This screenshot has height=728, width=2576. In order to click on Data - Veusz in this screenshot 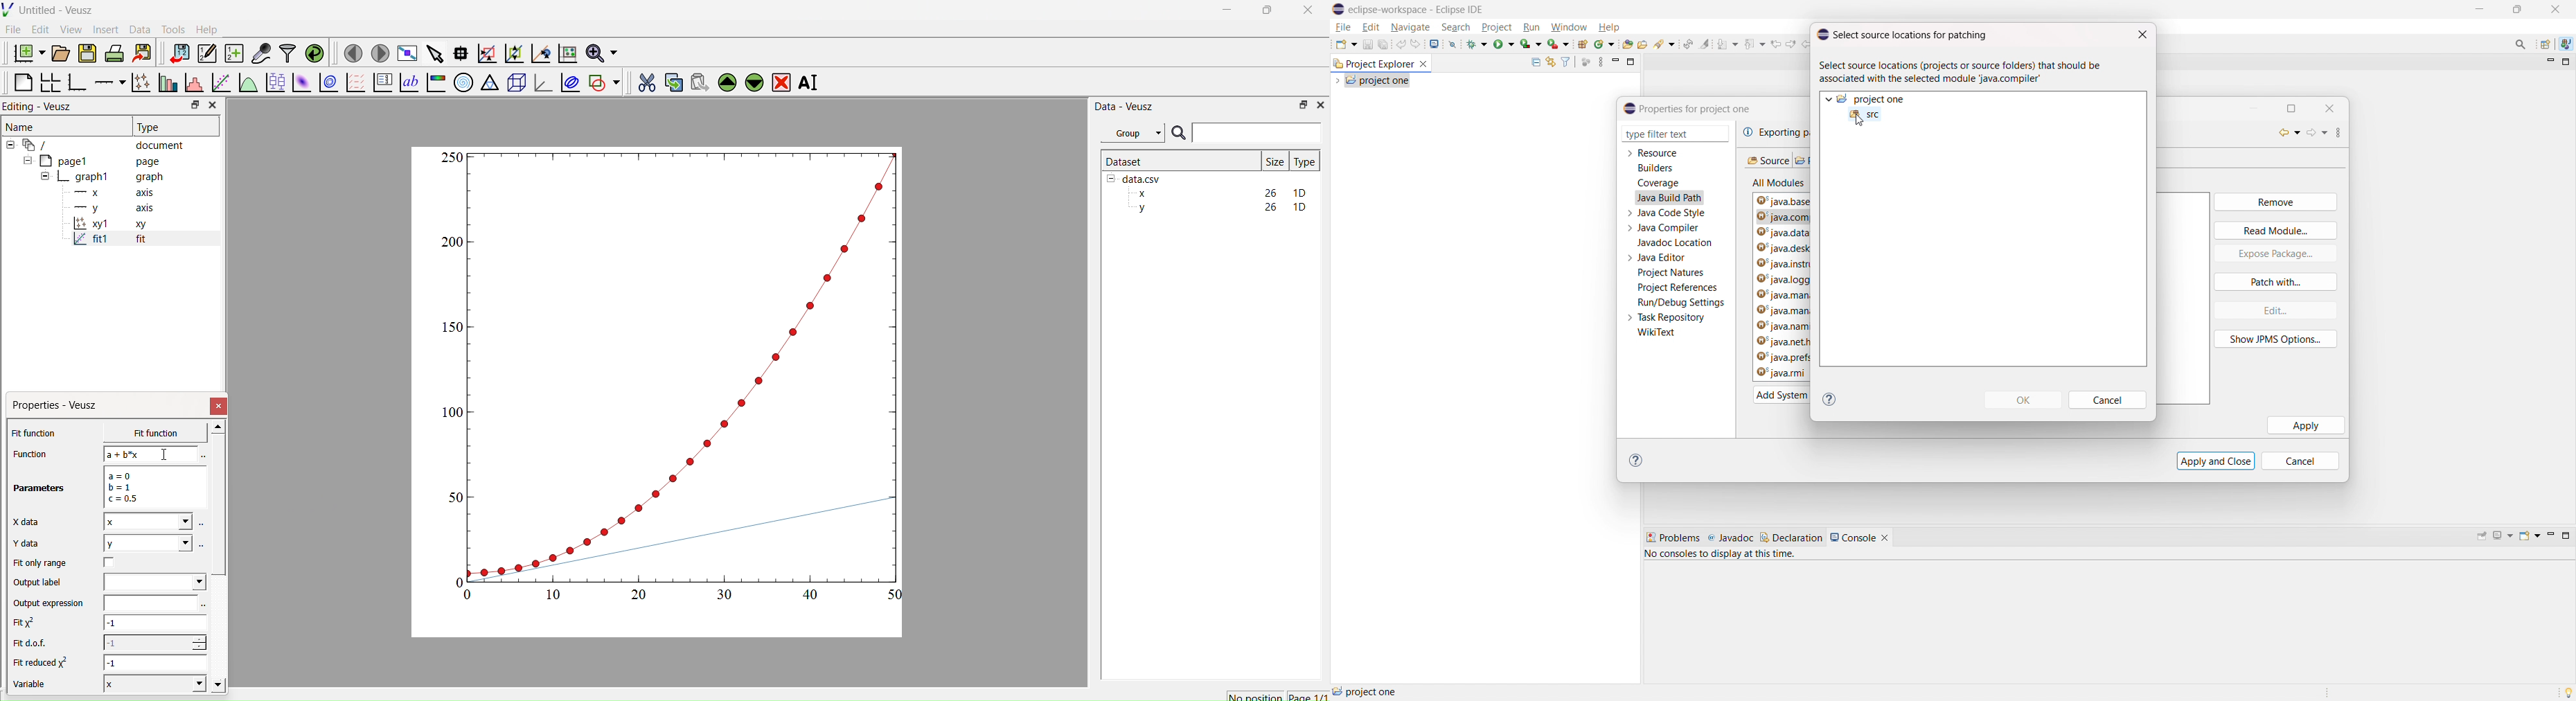, I will do `click(1124, 106)`.